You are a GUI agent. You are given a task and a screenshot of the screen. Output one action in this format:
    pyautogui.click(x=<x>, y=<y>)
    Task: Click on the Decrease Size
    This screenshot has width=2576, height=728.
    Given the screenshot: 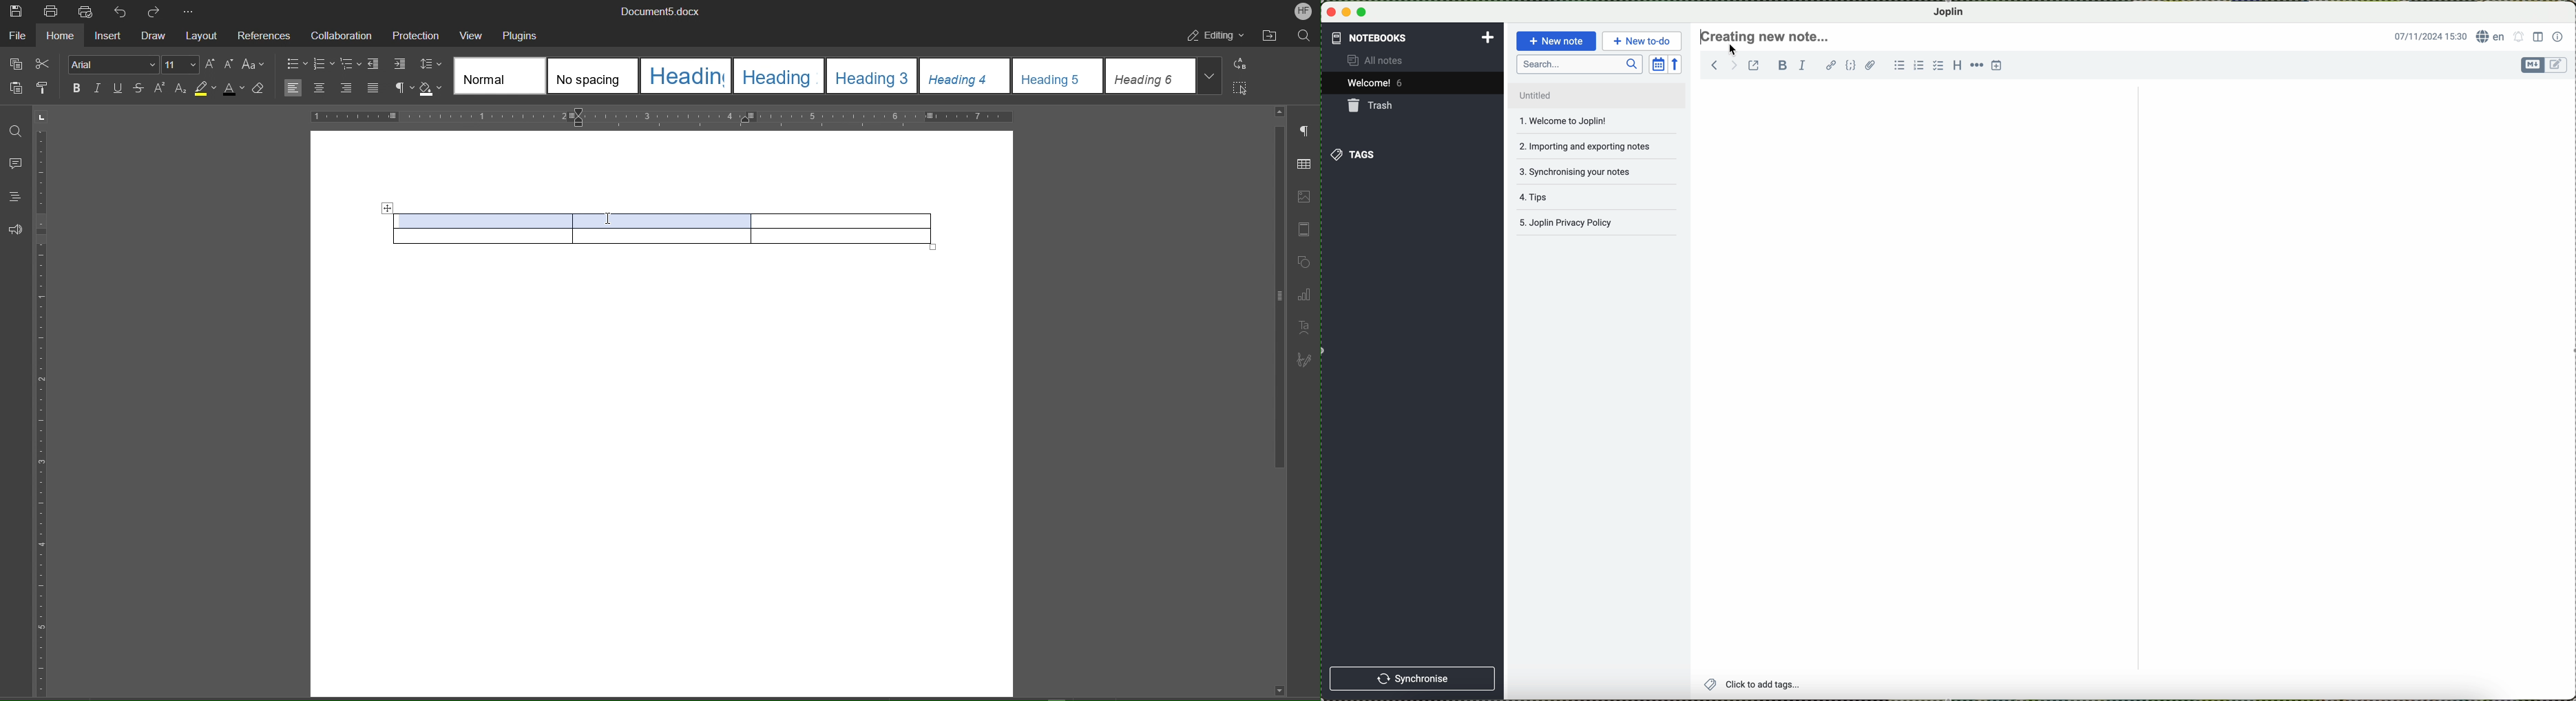 What is the action you would take?
    pyautogui.click(x=229, y=65)
    